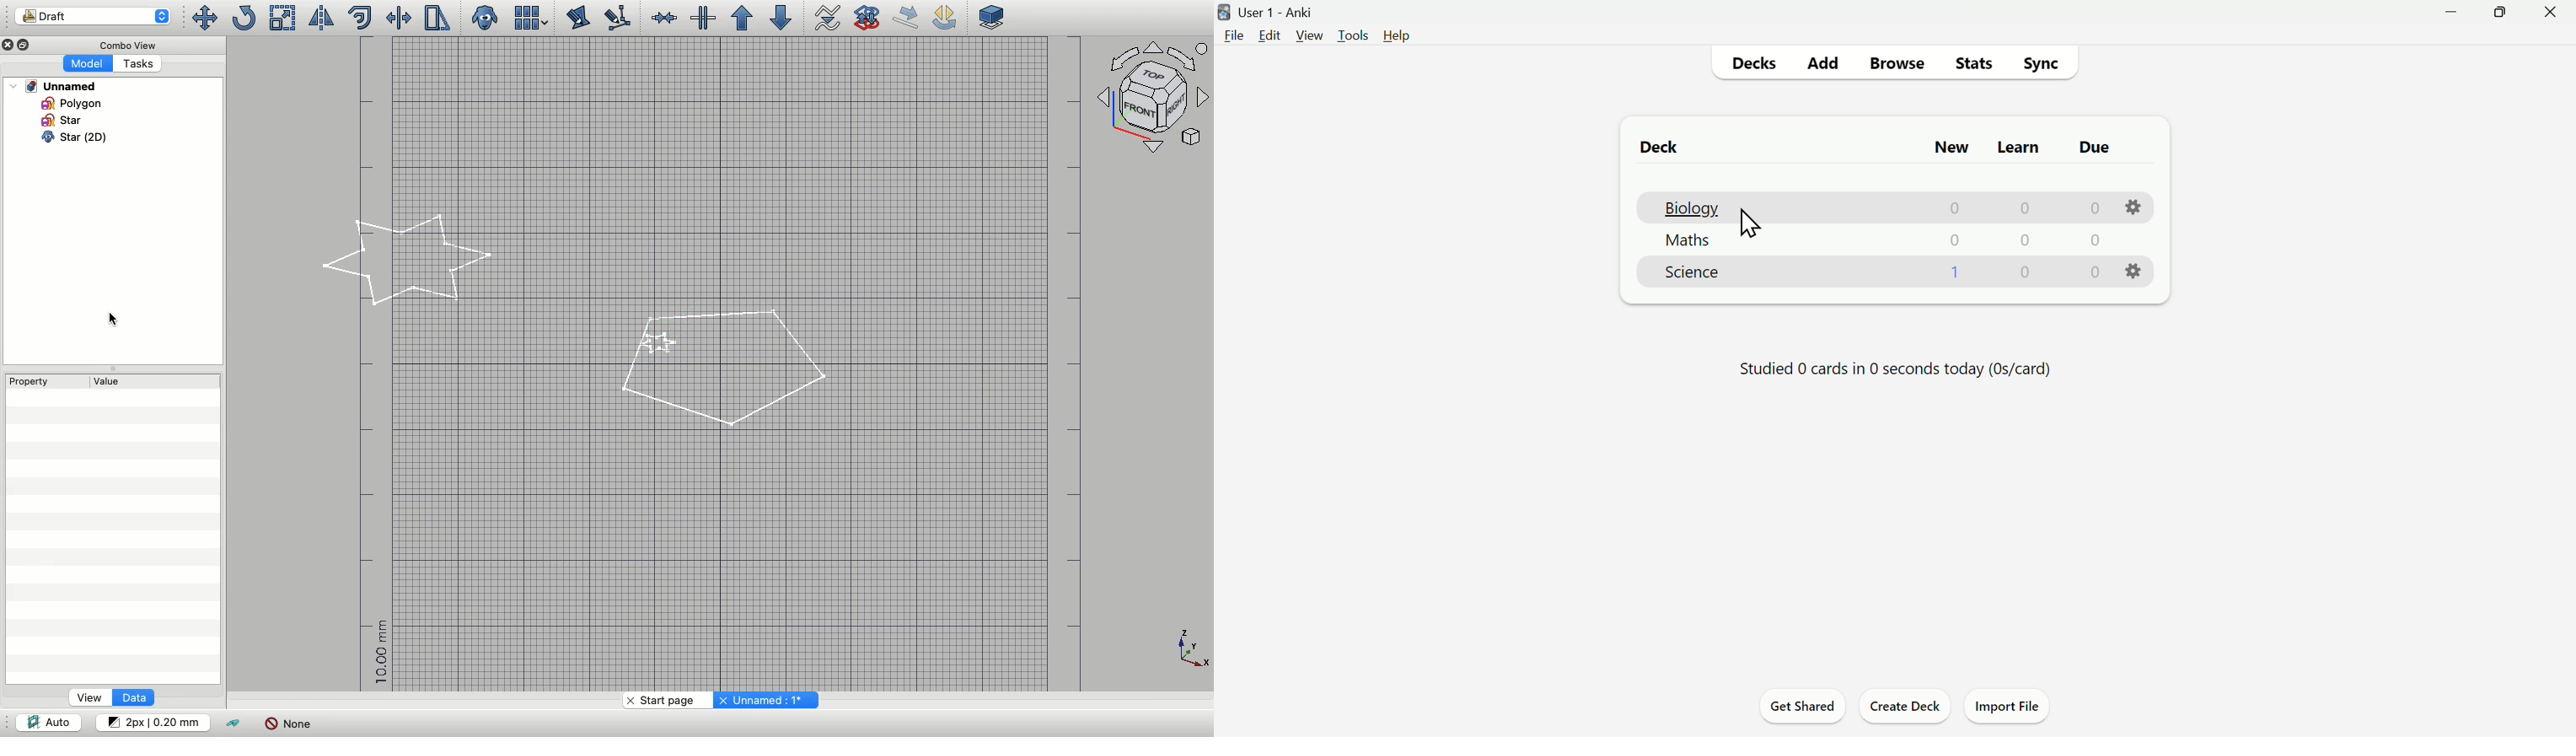  Describe the element at coordinates (360, 18) in the screenshot. I see `Offset` at that location.